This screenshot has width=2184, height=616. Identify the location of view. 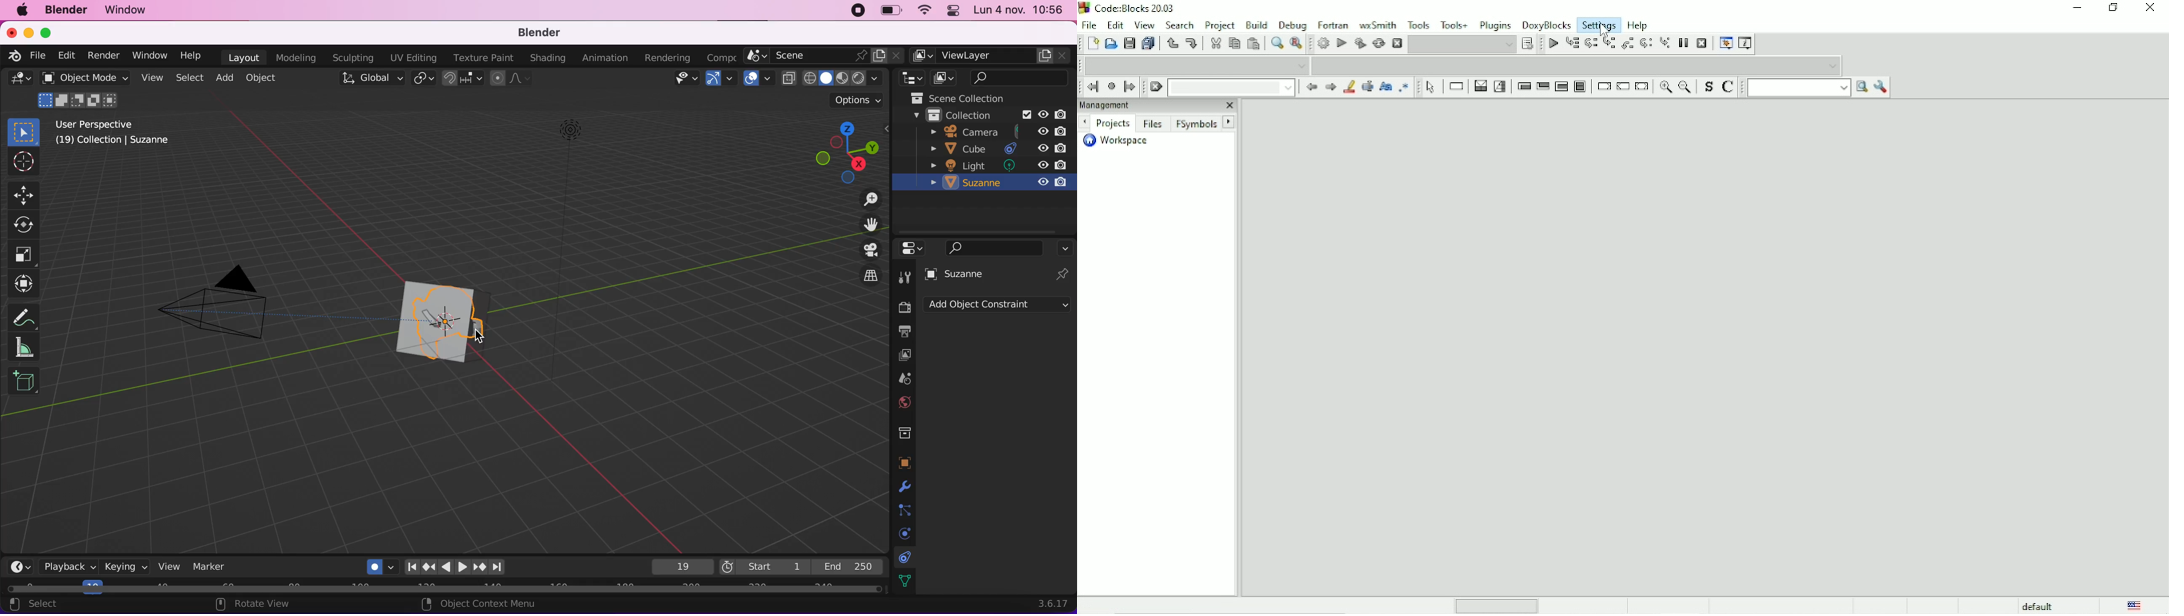
(170, 566).